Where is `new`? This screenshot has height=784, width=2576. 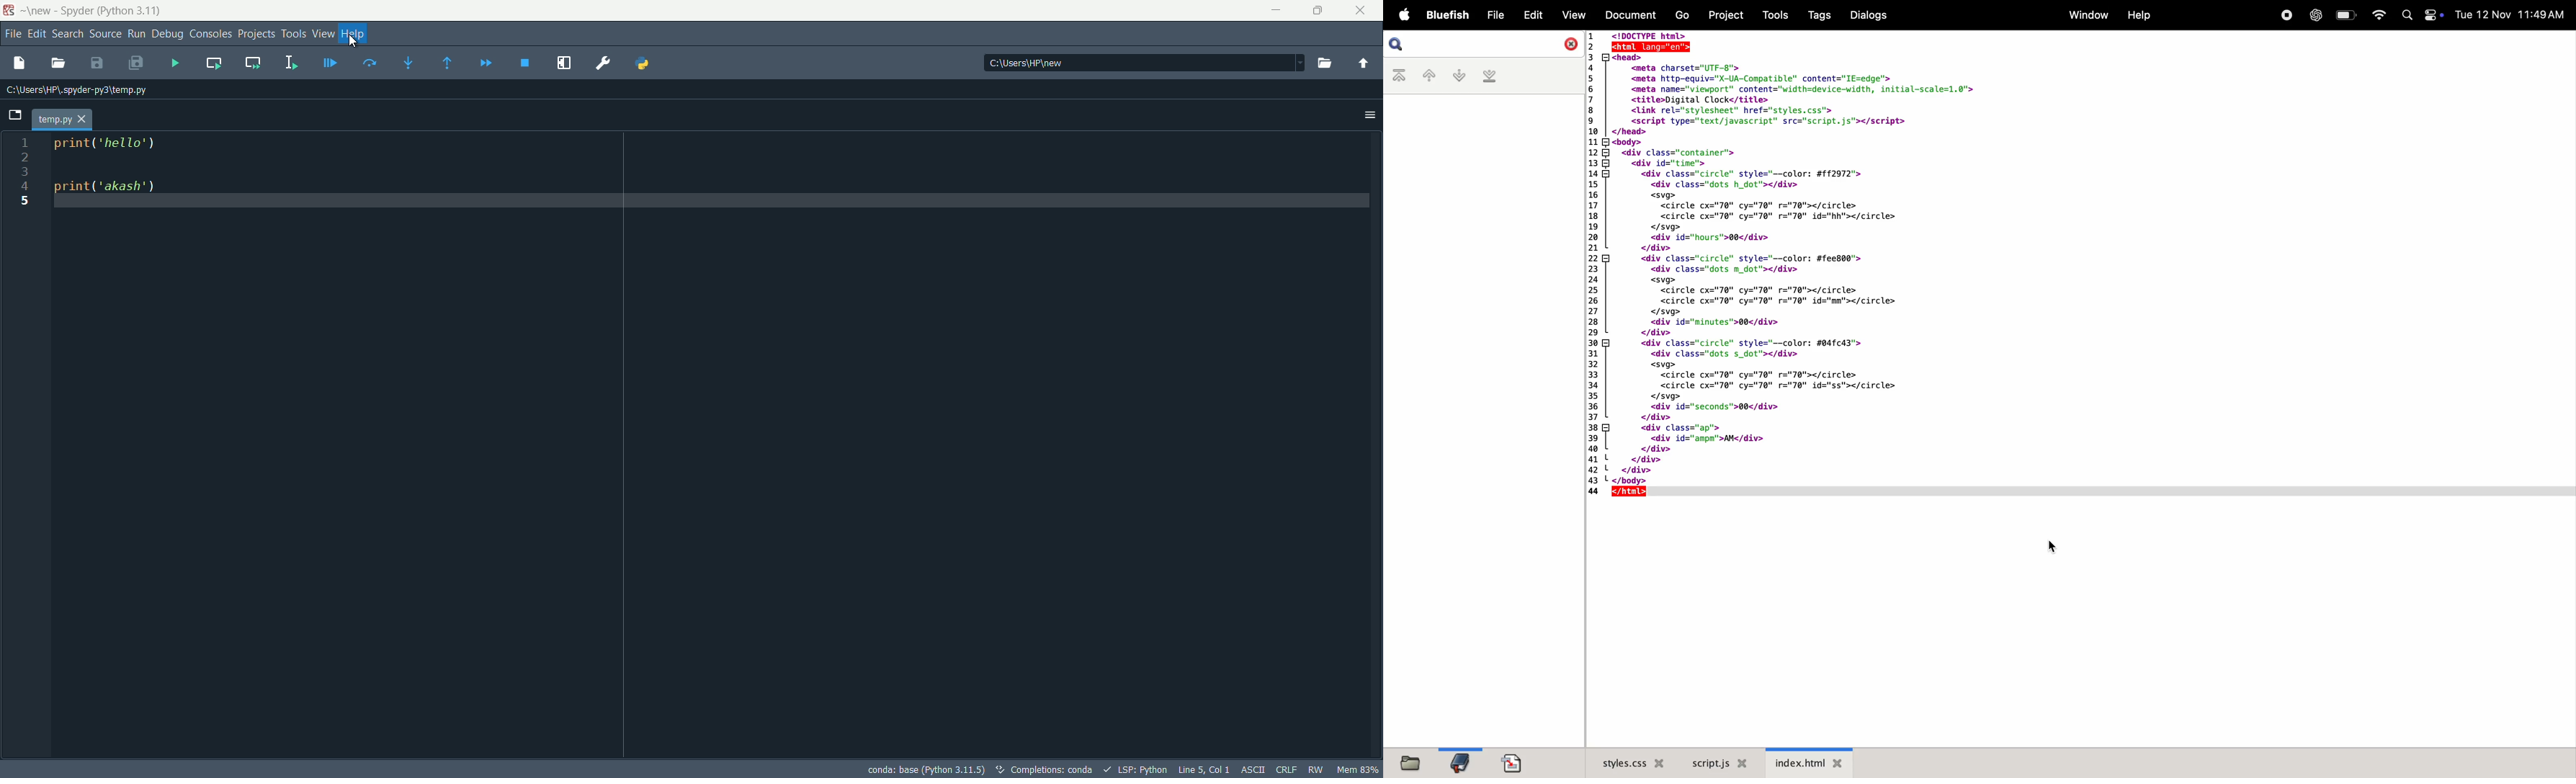
new is located at coordinates (40, 12).